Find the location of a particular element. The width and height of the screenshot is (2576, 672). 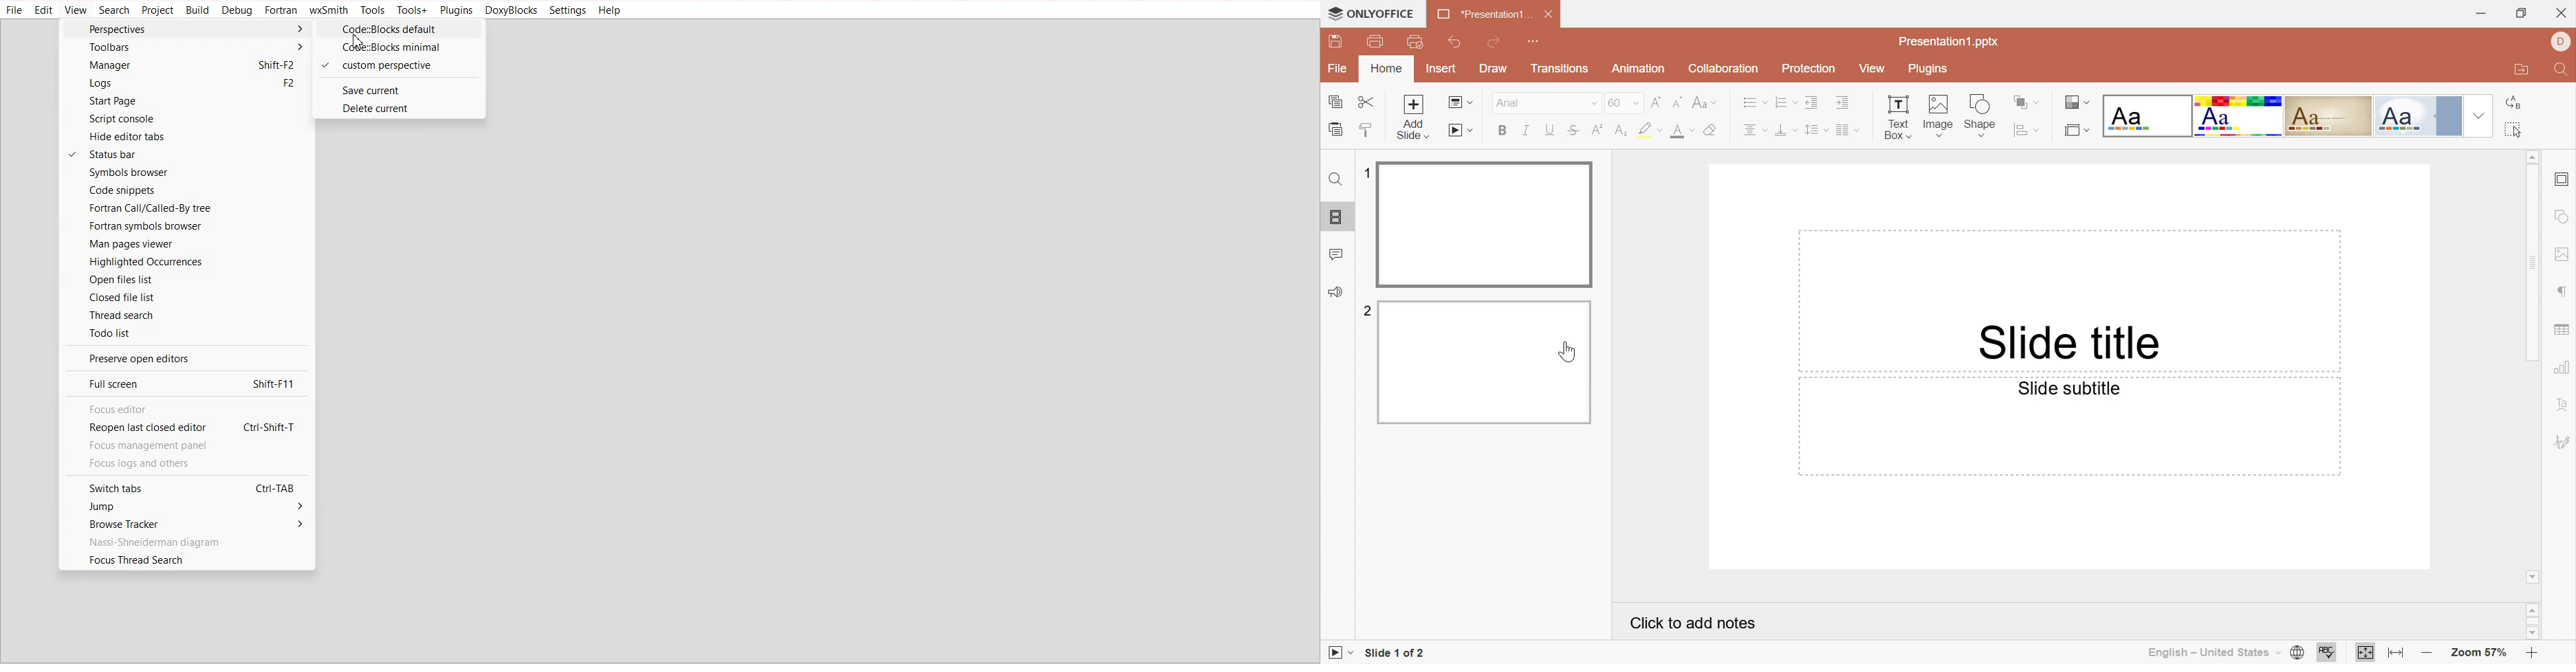

Start Page is located at coordinates (184, 102).